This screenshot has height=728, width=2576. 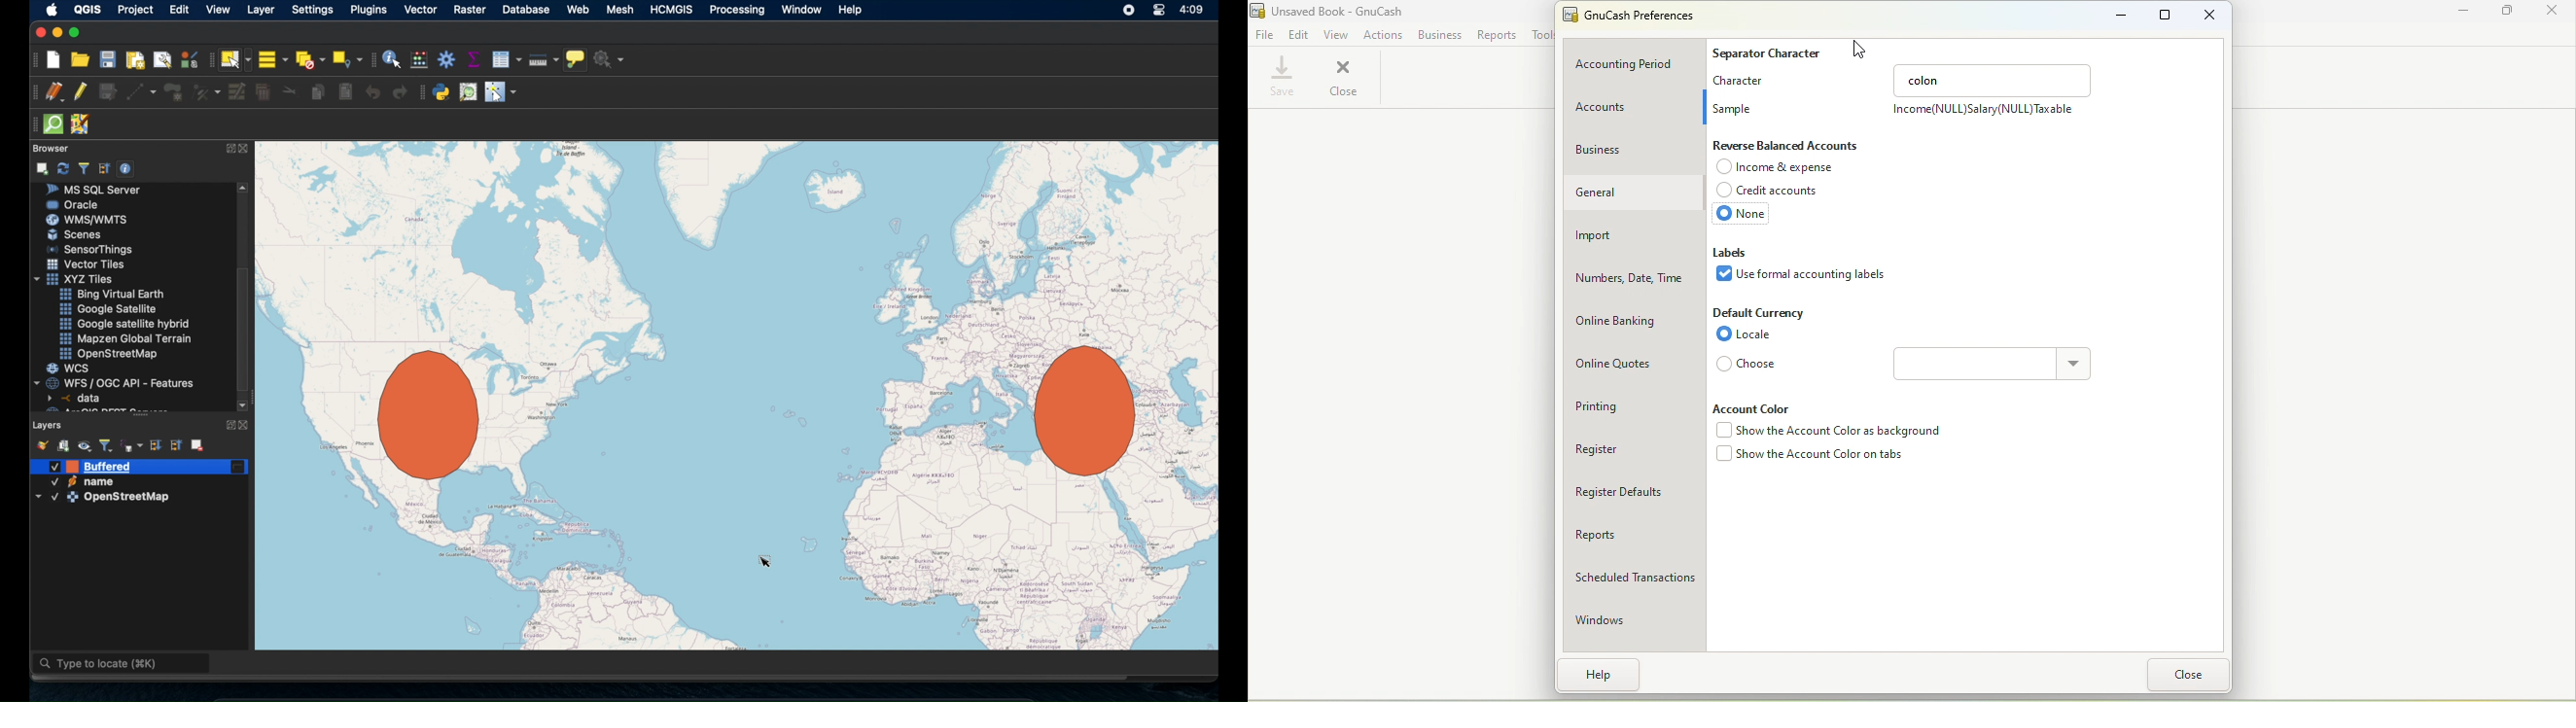 I want to click on File, so click(x=1266, y=33).